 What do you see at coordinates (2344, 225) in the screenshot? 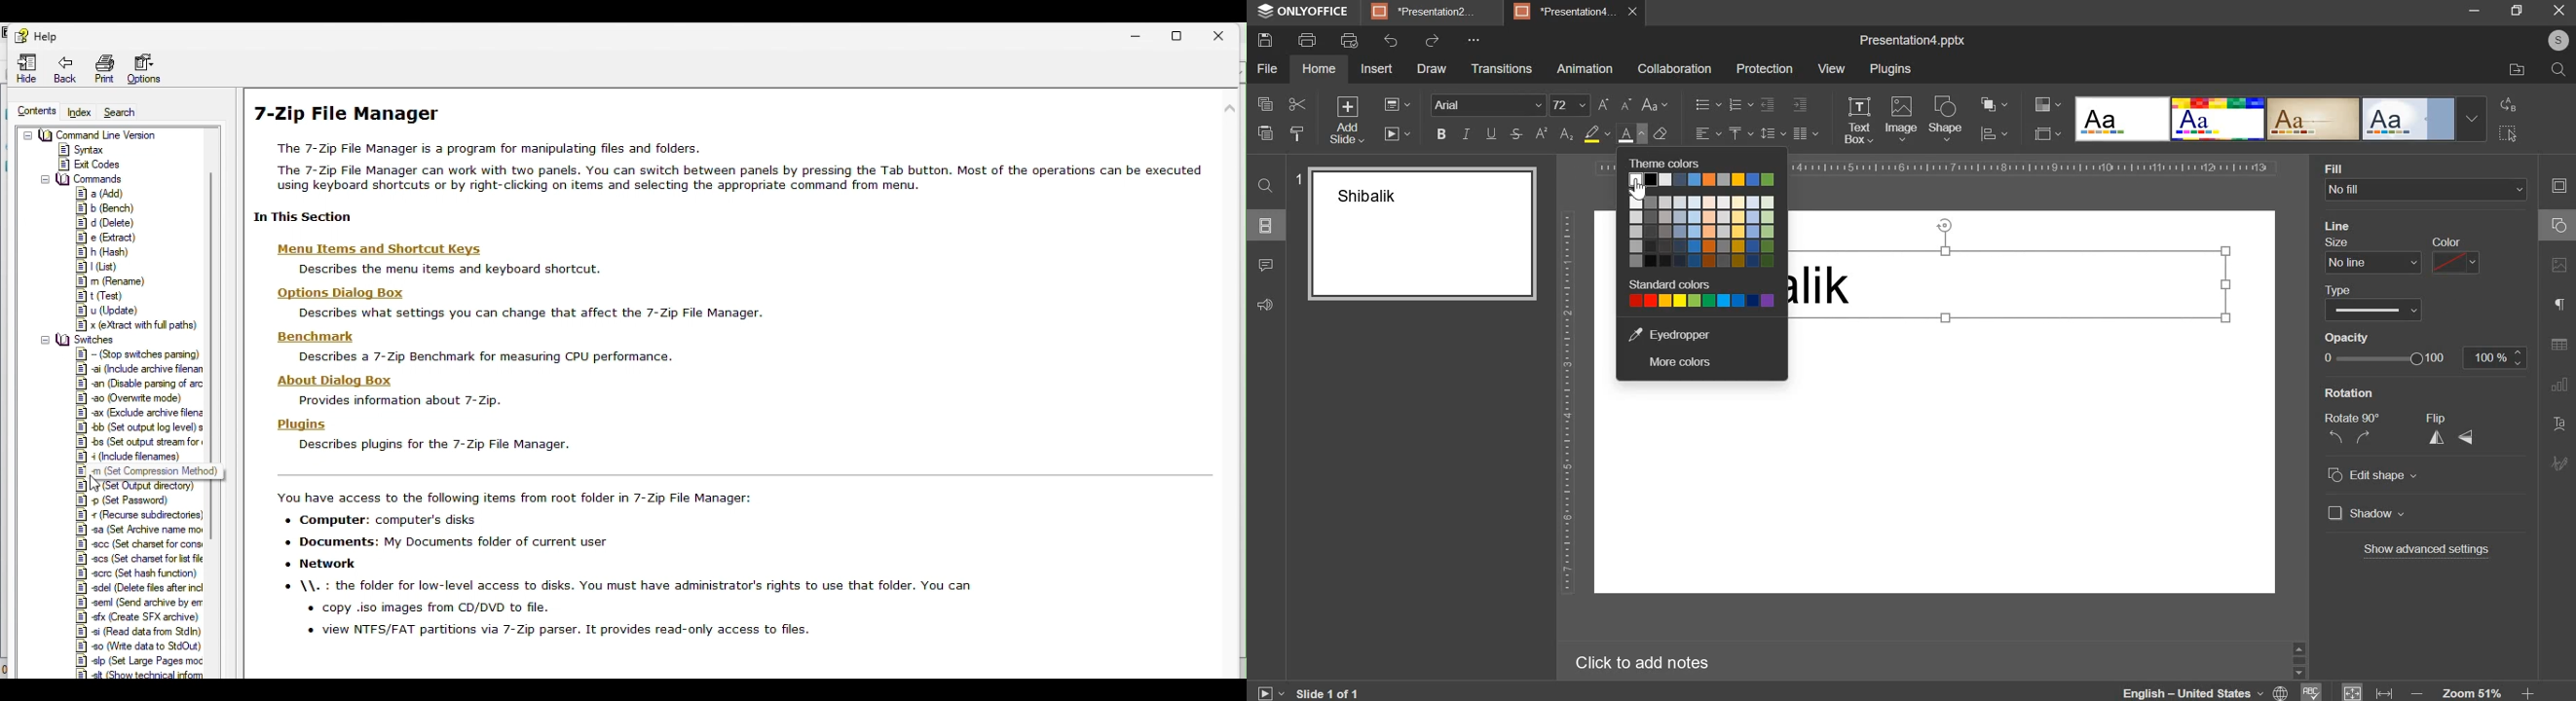
I see `line` at bounding box center [2344, 225].